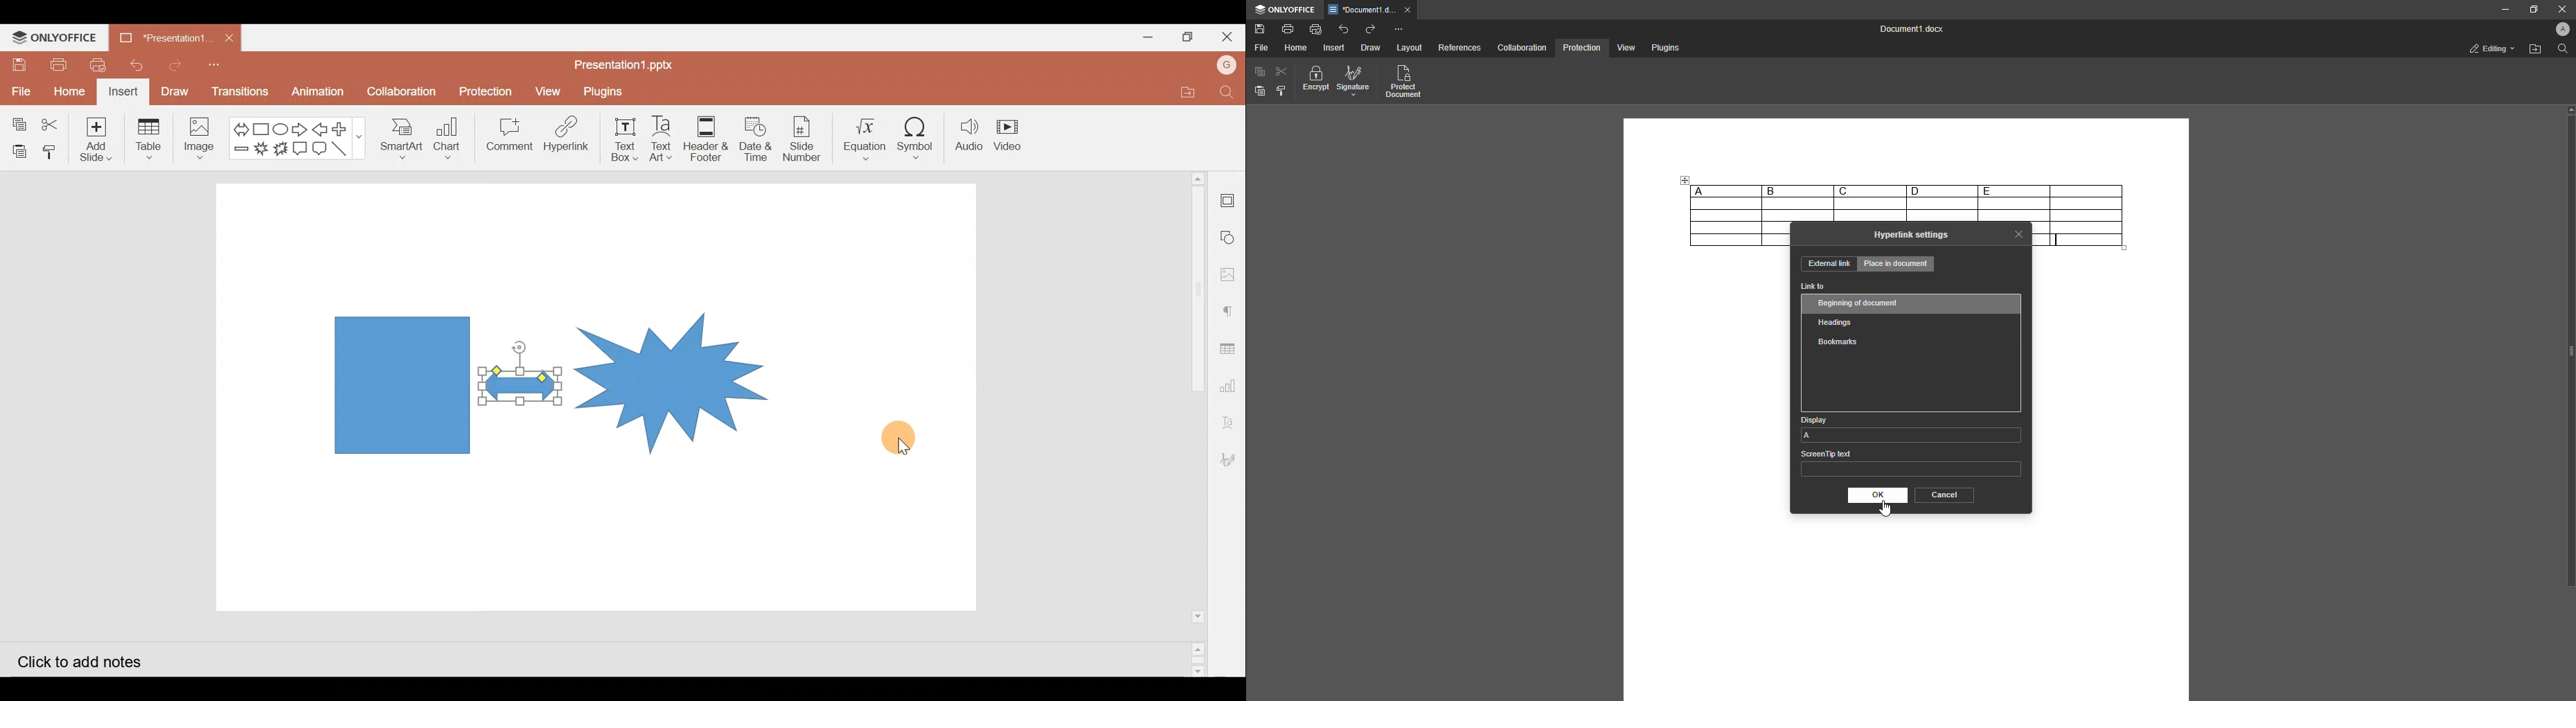  Describe the element at coordinates (1813, 287) in the screenshot. I see `Link to` at that location.